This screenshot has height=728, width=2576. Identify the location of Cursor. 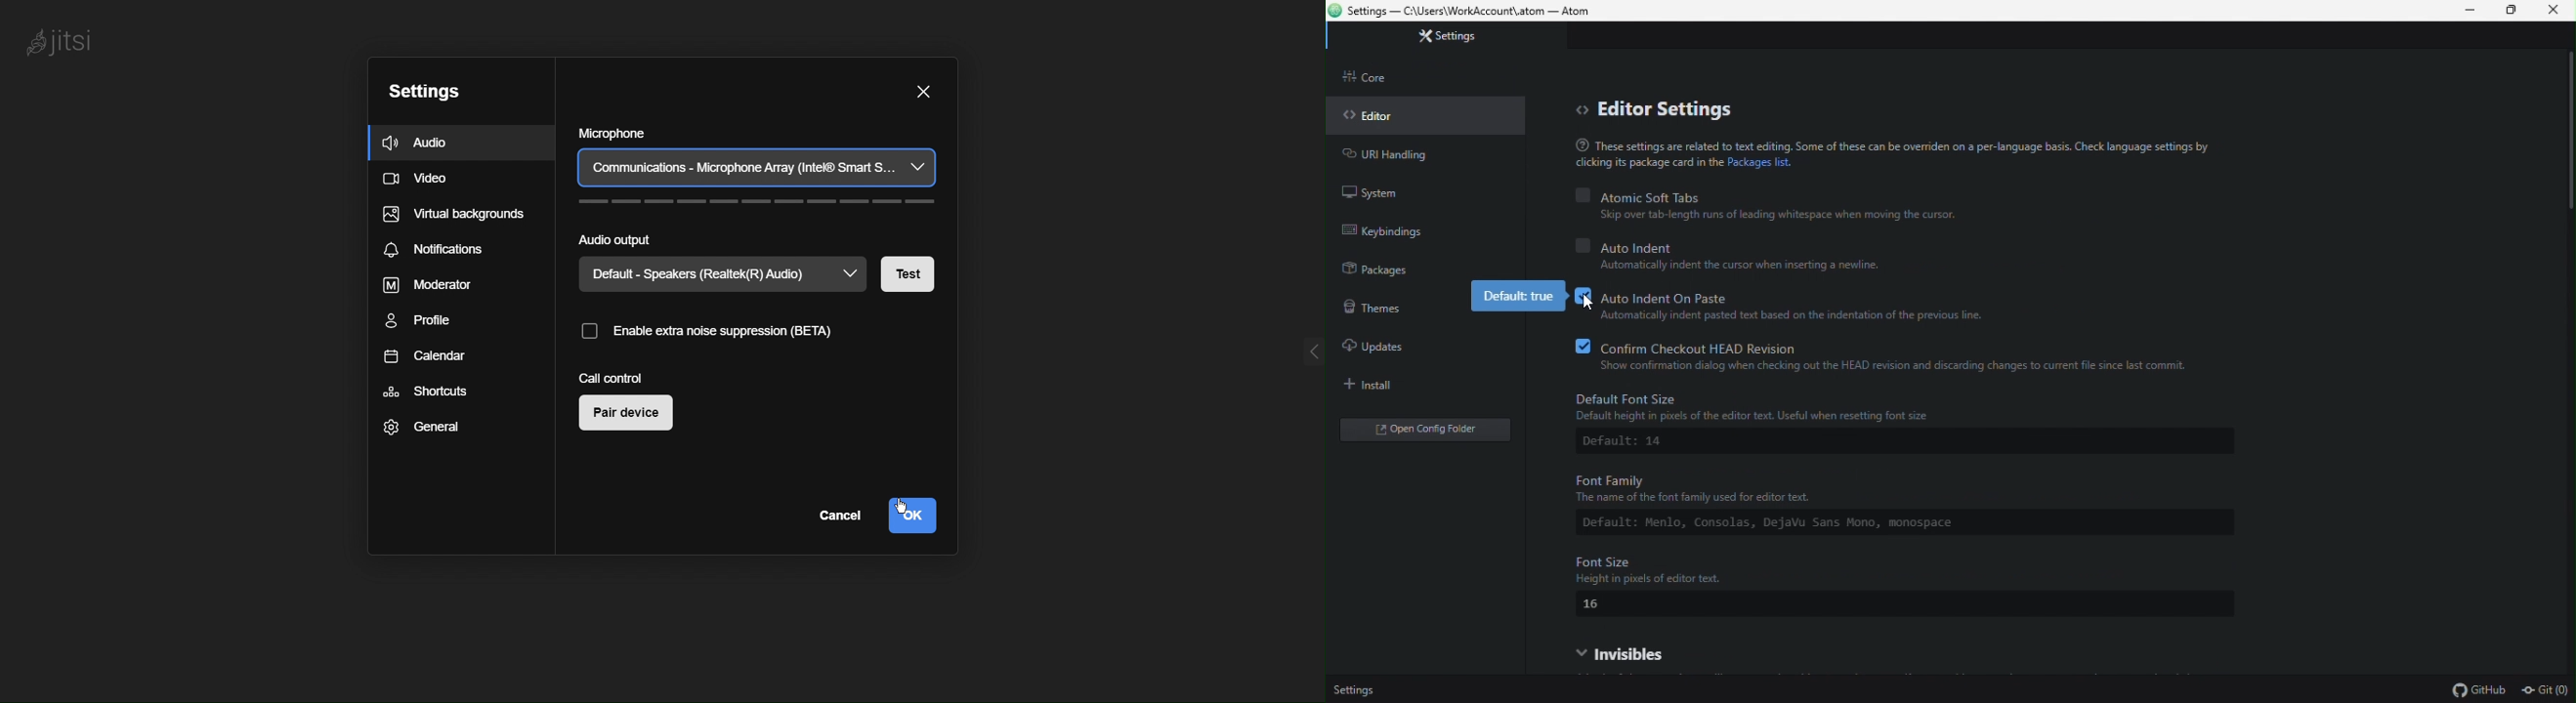
(900, 507).